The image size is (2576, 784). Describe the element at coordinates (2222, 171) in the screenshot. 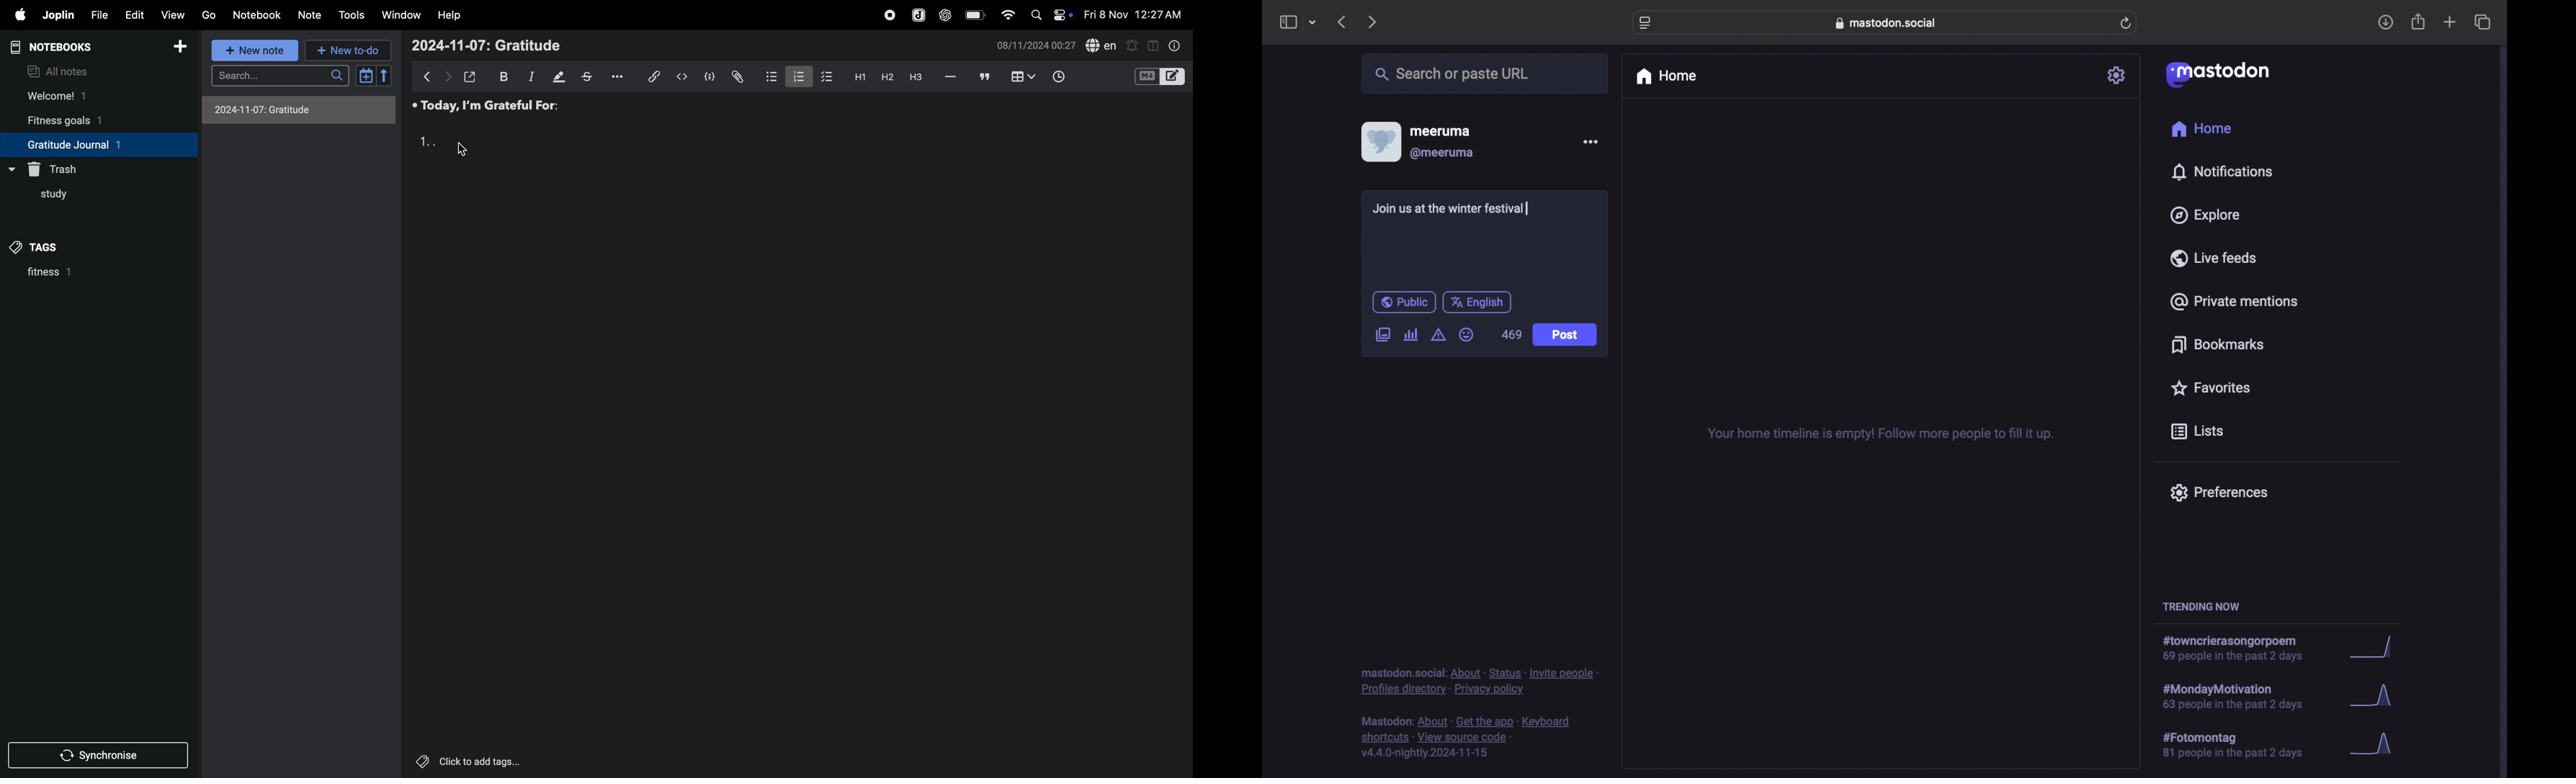

I see `notifications` at that location.